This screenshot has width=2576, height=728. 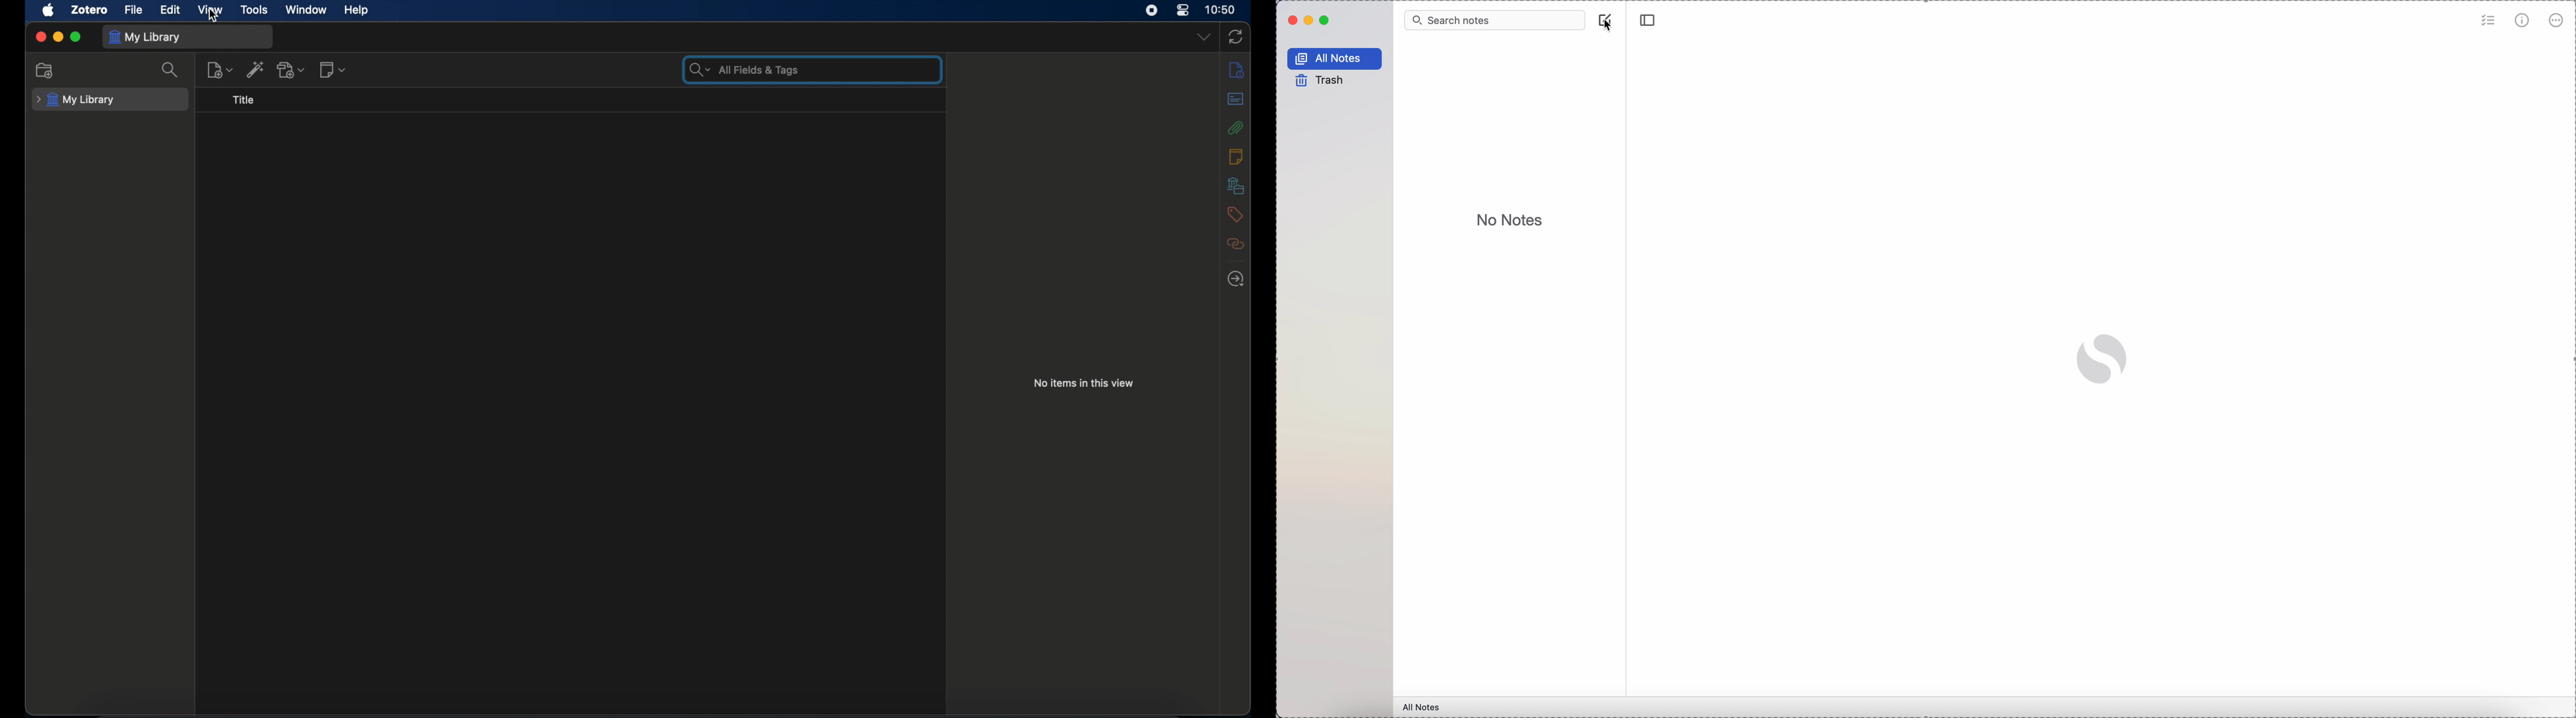 I want to click on view, so click(x=211, y=11).